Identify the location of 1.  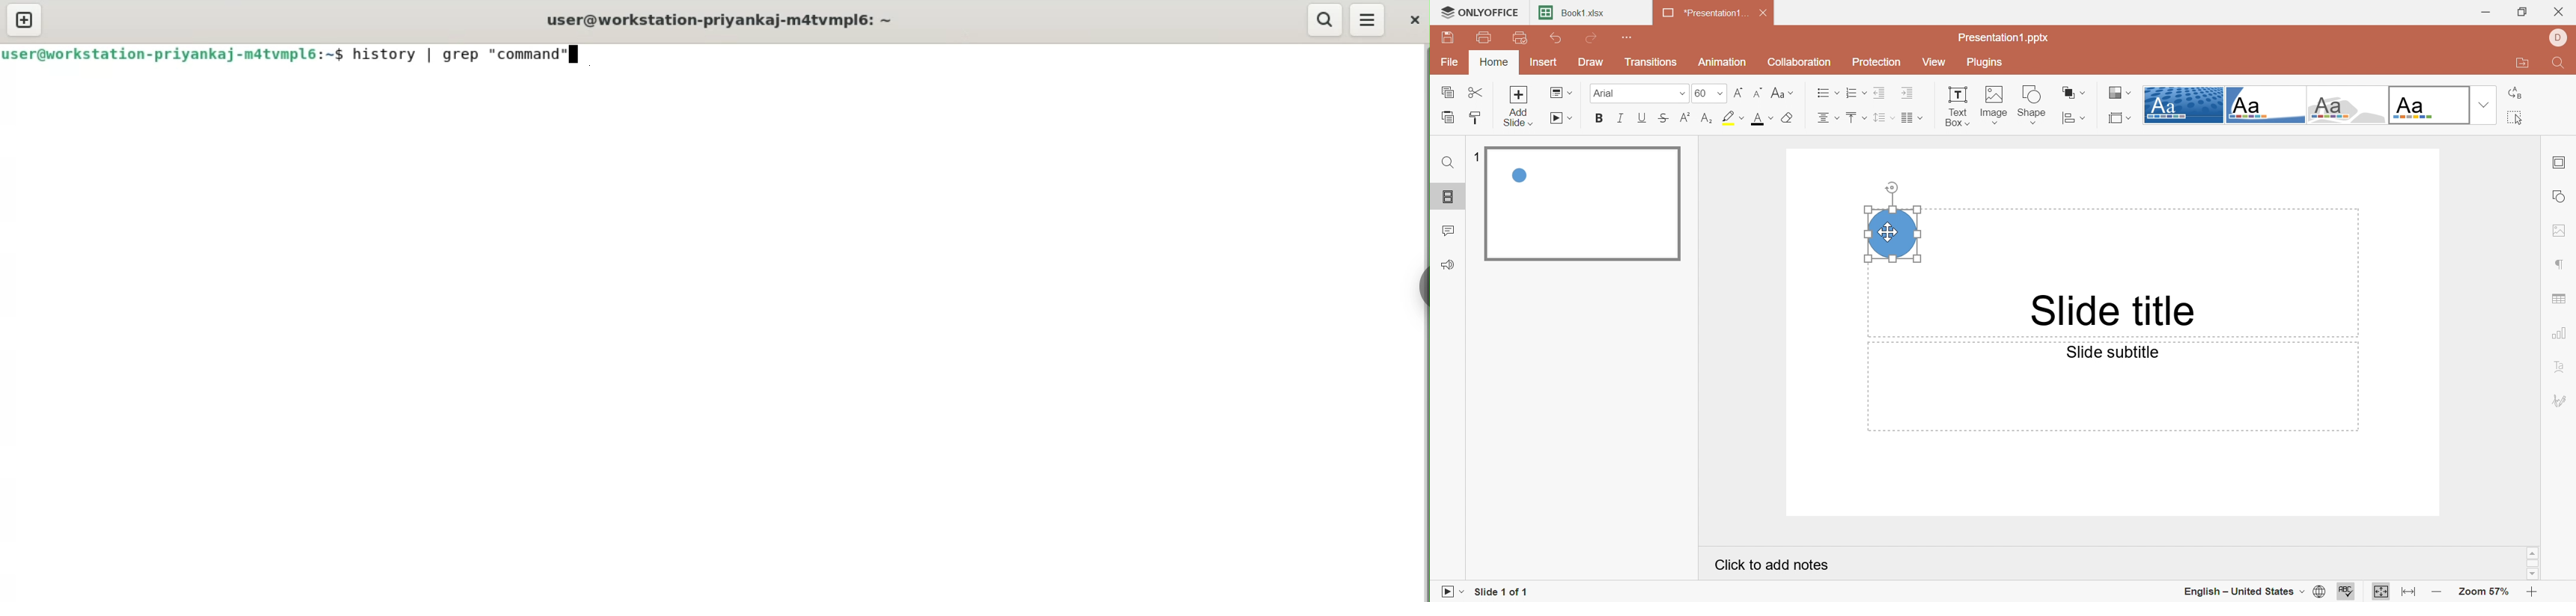
(1479, 158).